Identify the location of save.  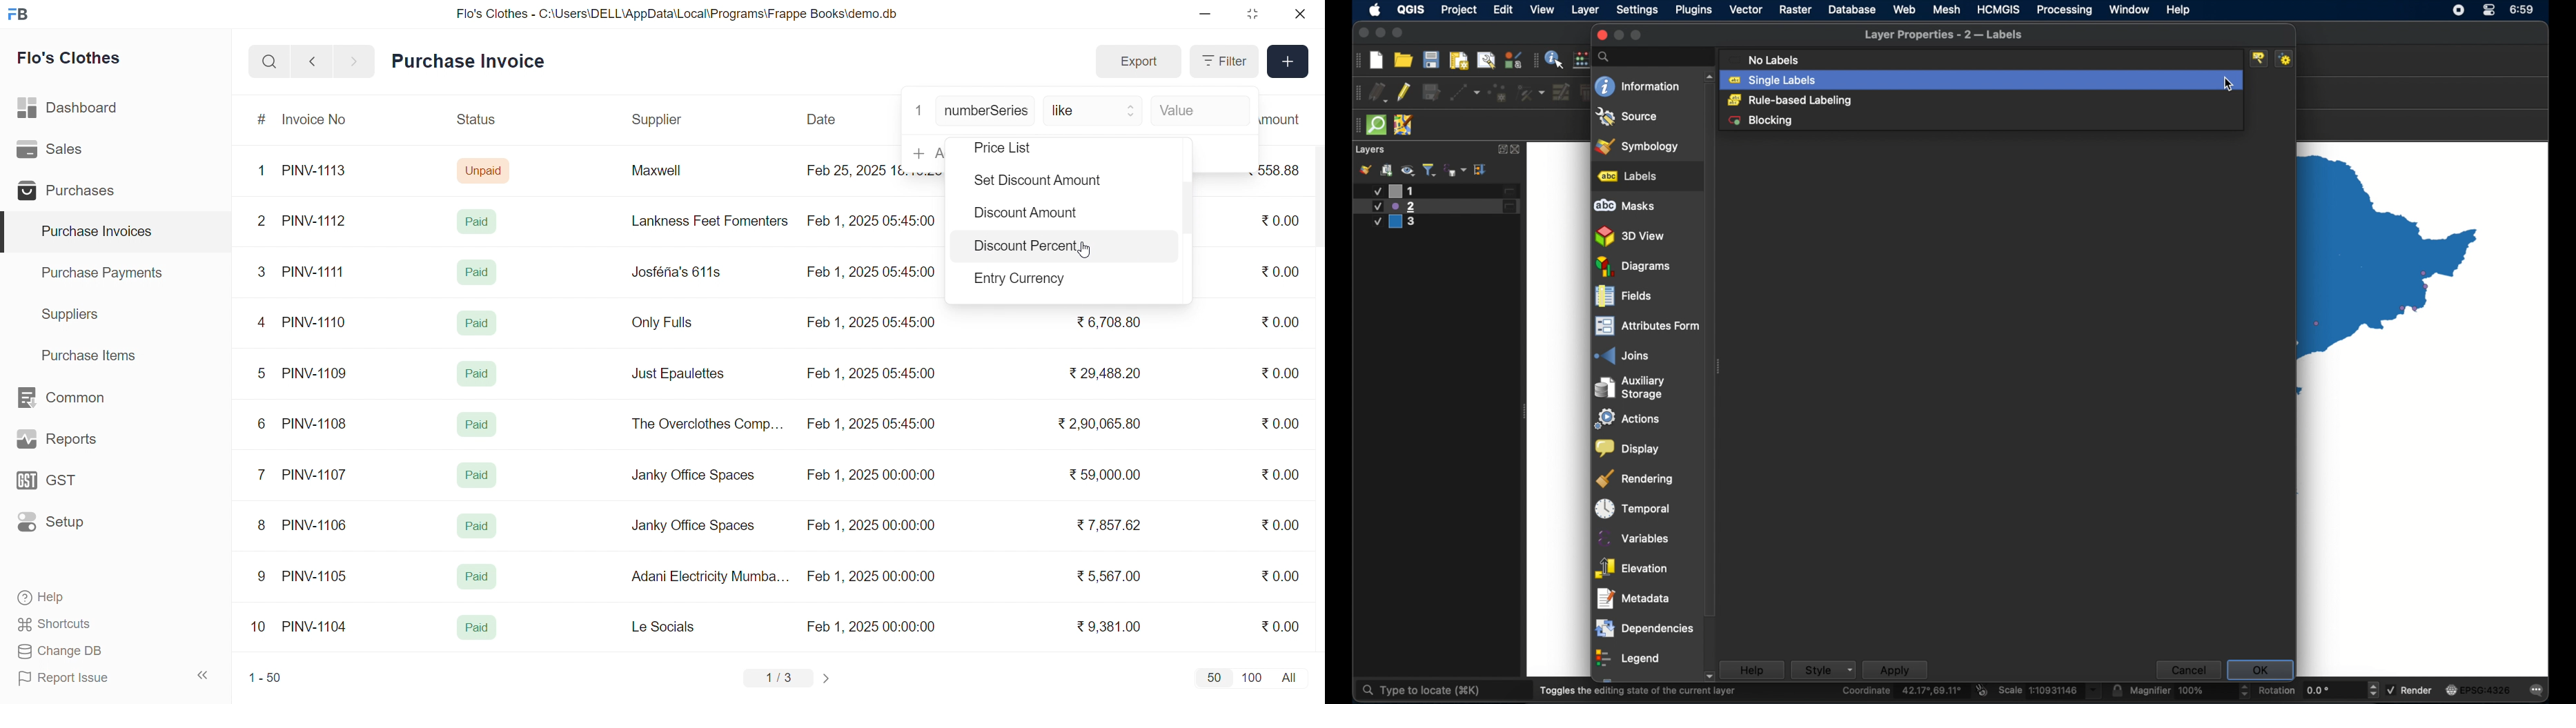
(1431, 59).